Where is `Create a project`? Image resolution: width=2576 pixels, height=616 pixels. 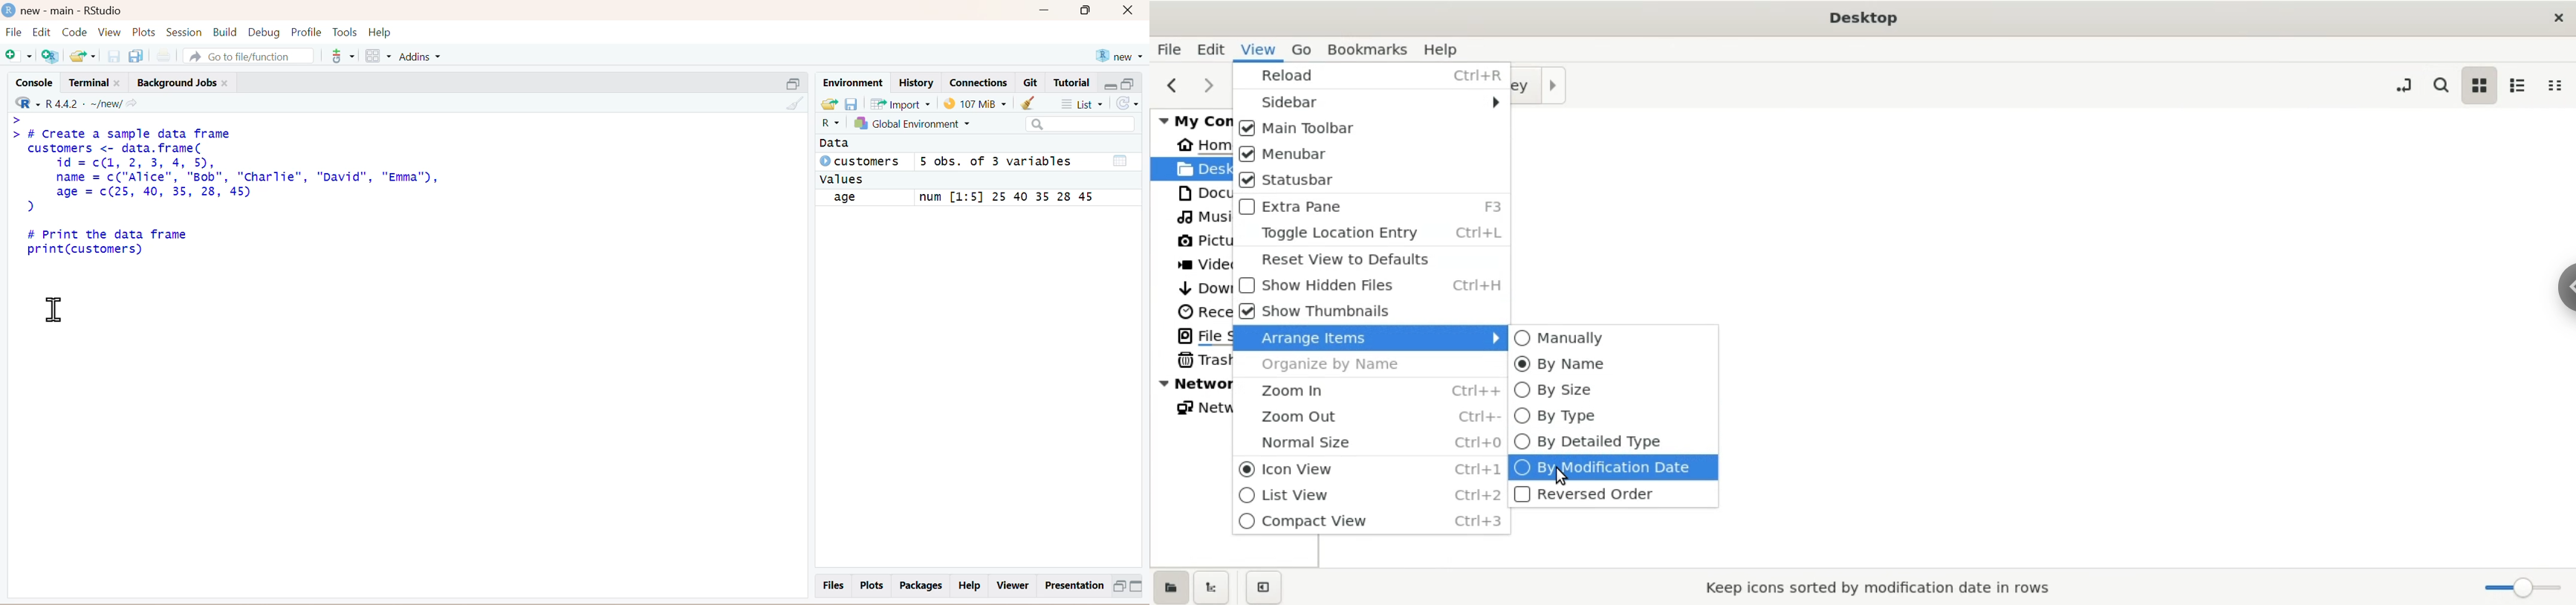 Create a project is located at coordinates (53, 55).